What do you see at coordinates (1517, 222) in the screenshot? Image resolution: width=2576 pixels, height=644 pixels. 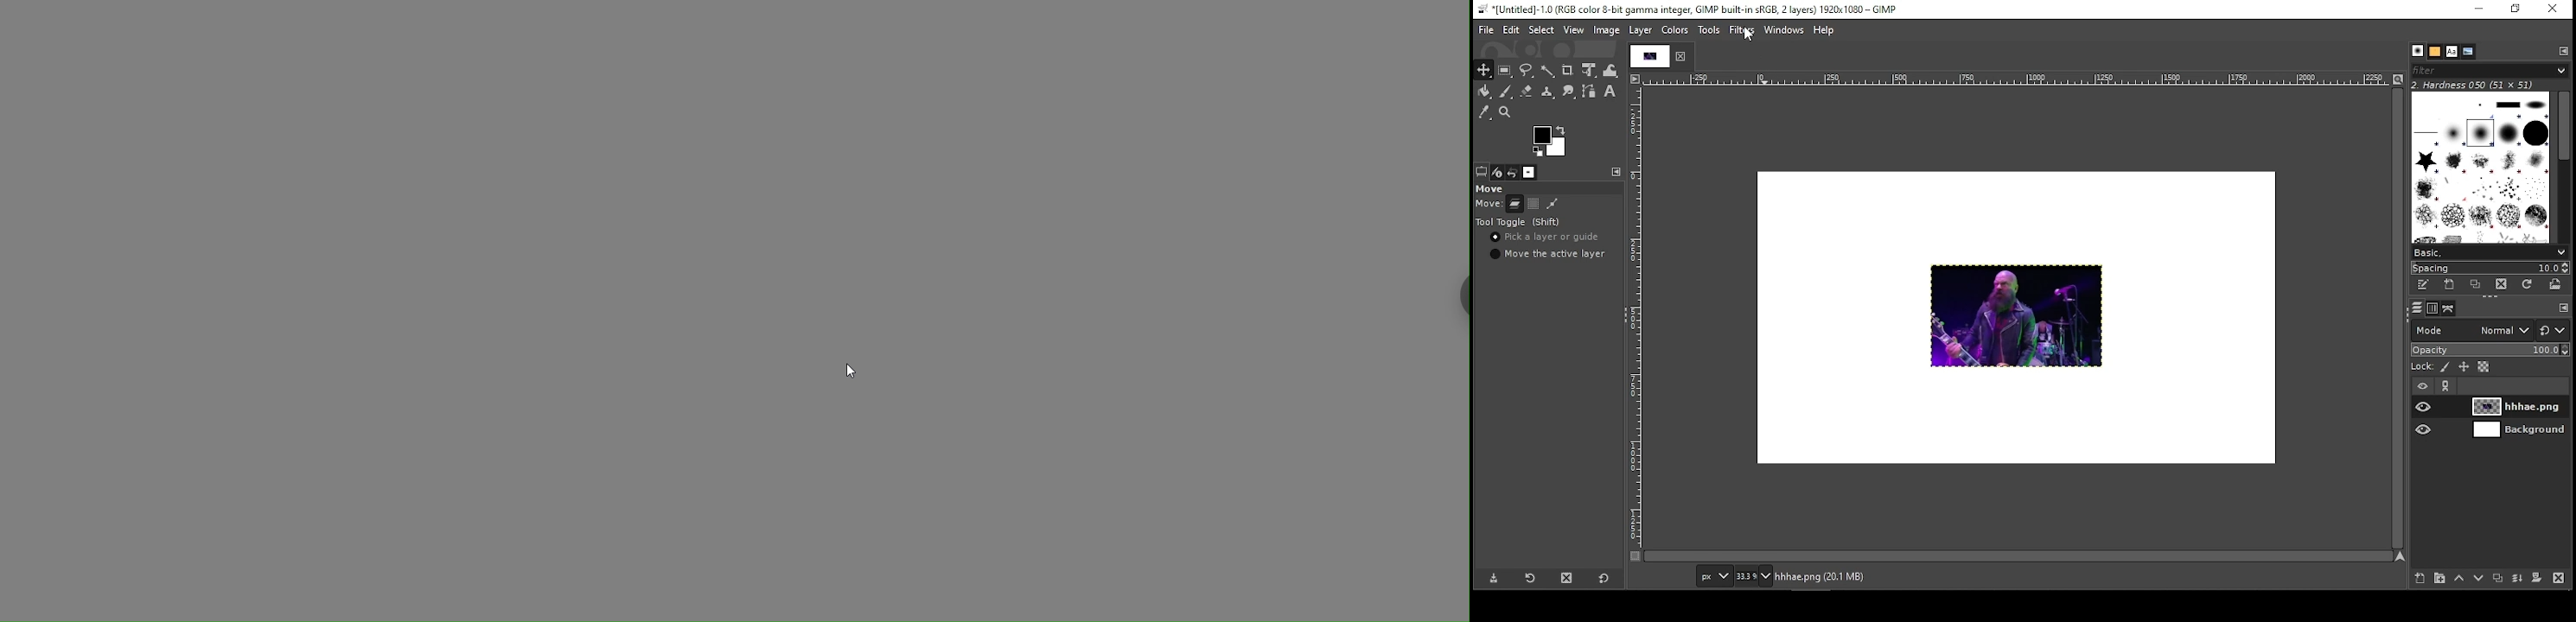 I see `tool toggle` at bounding box center [1517, 222].